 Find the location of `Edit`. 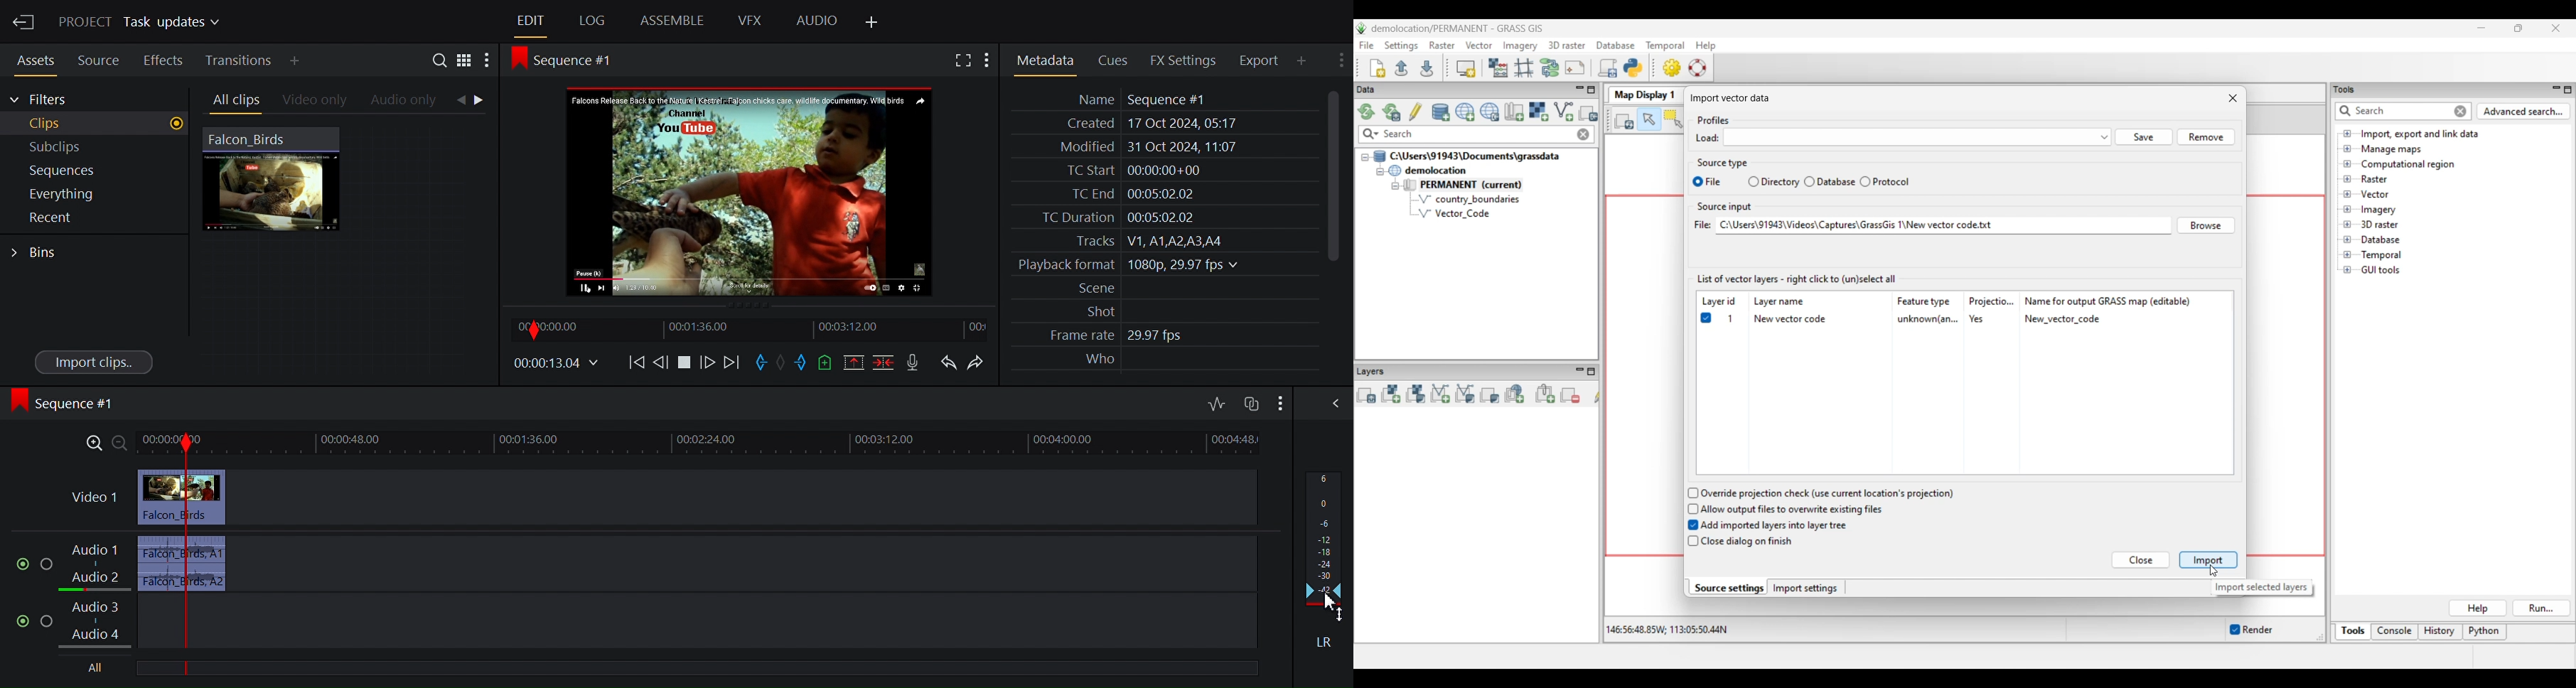

Edit is located at coordinates (528, 21).